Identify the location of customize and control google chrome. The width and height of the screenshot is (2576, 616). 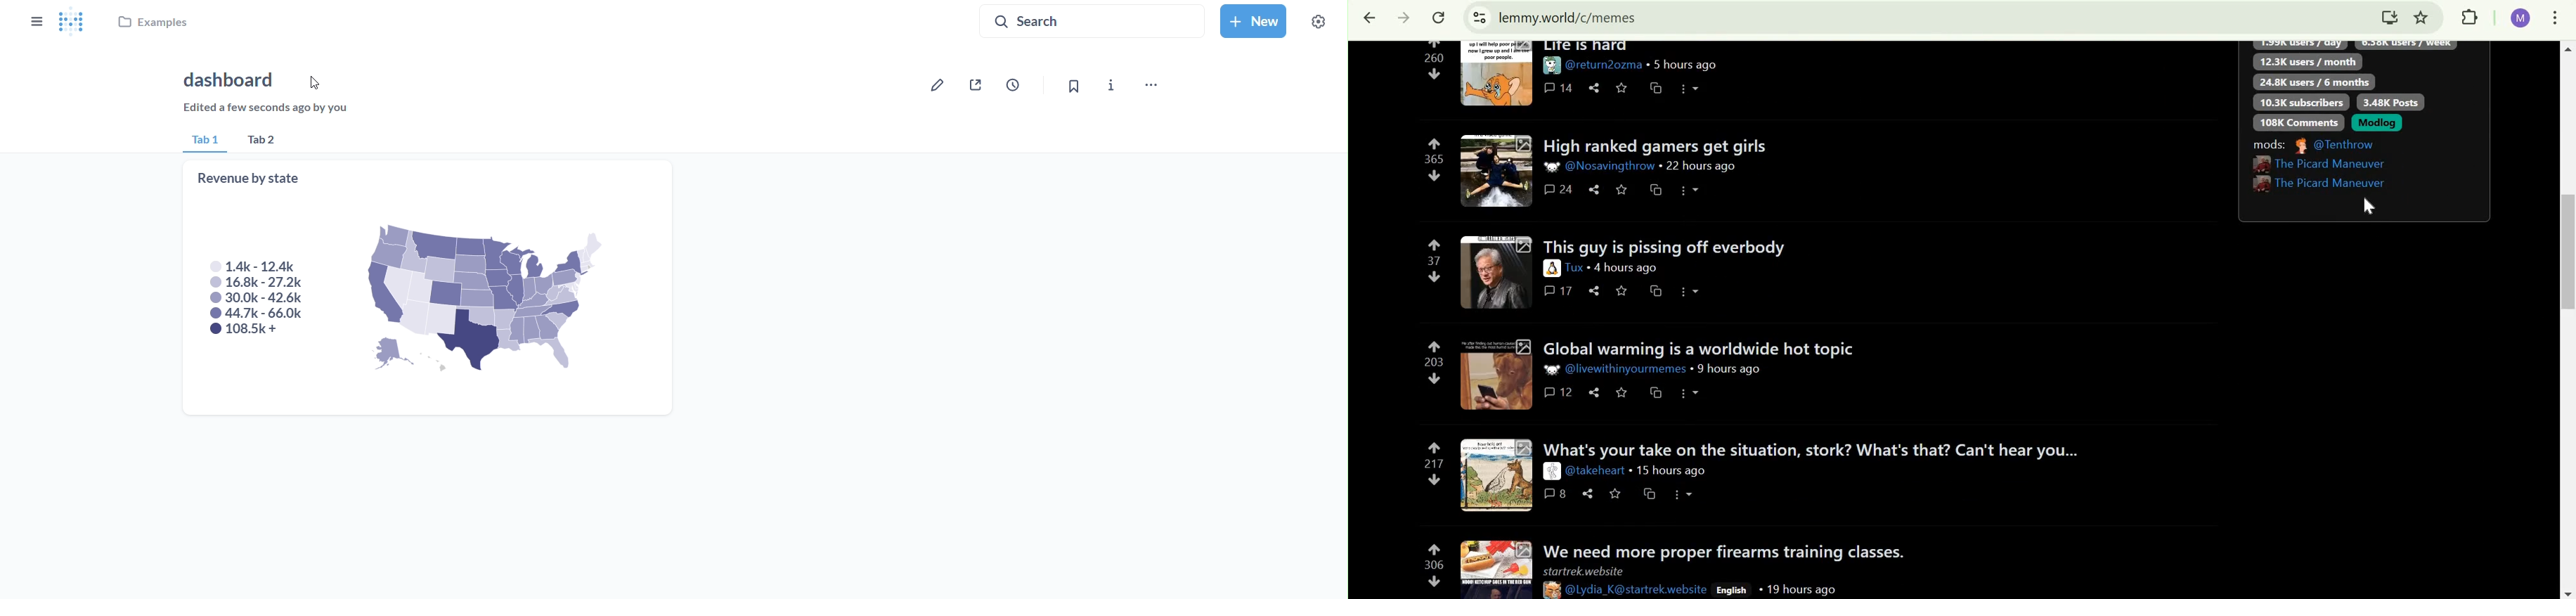
(2556, 20).